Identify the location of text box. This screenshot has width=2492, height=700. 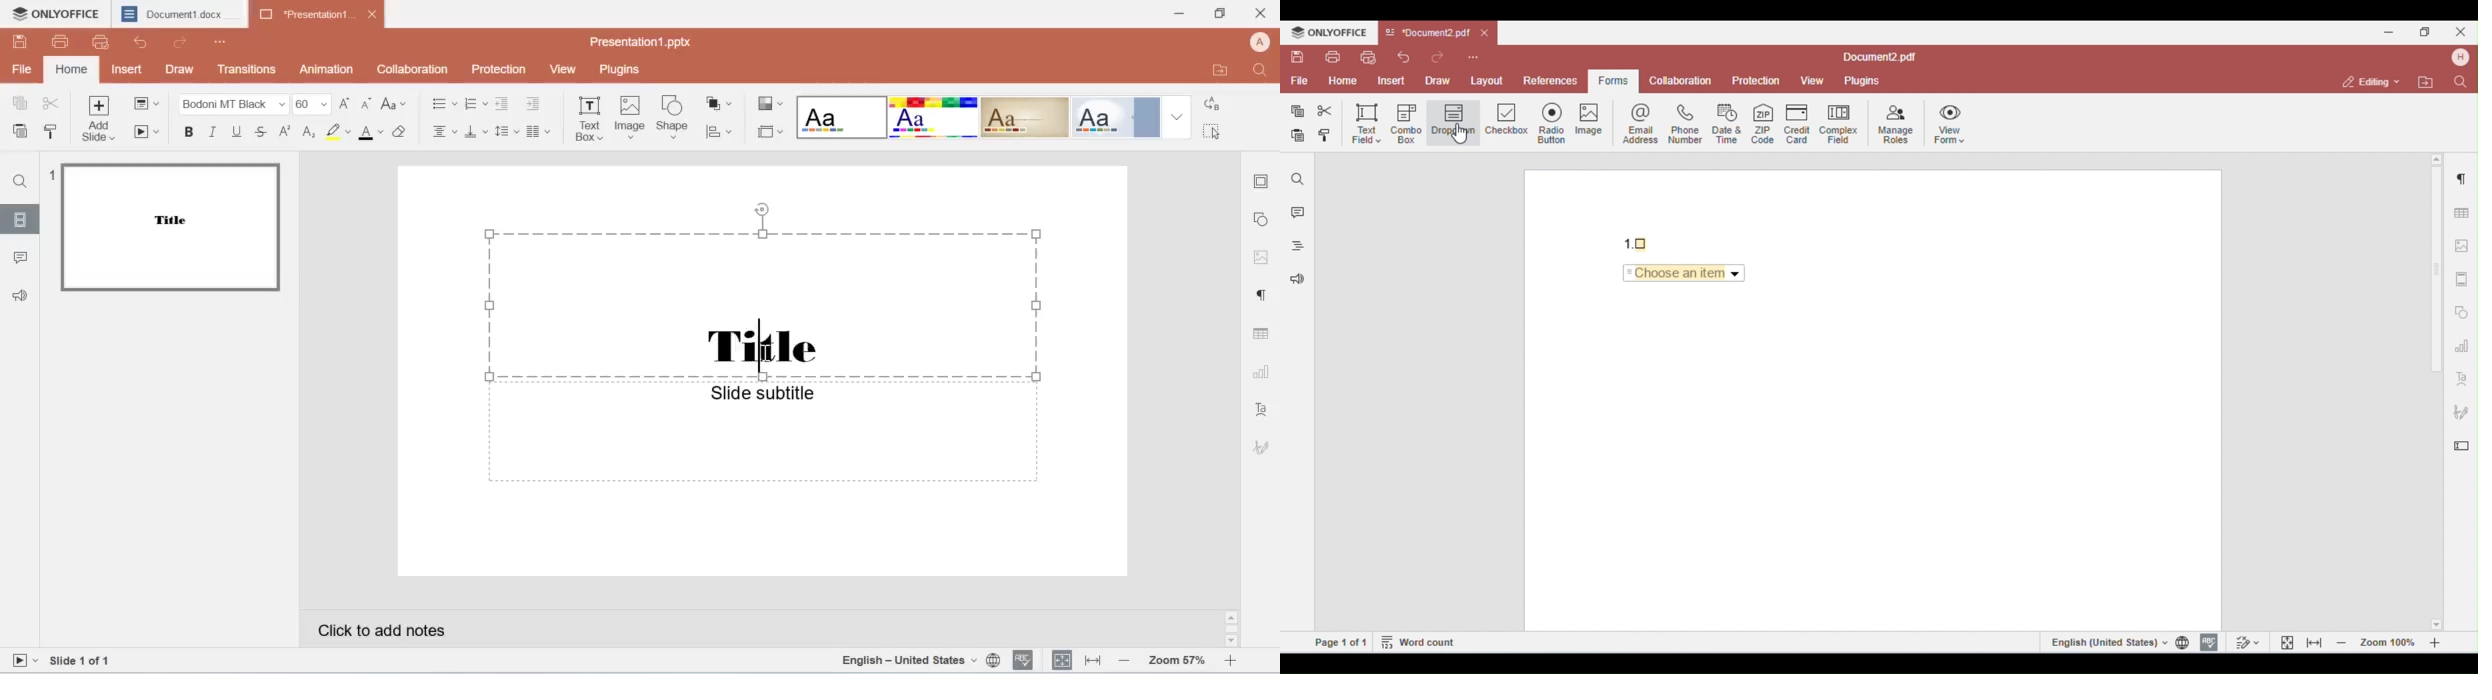
(589, 122).